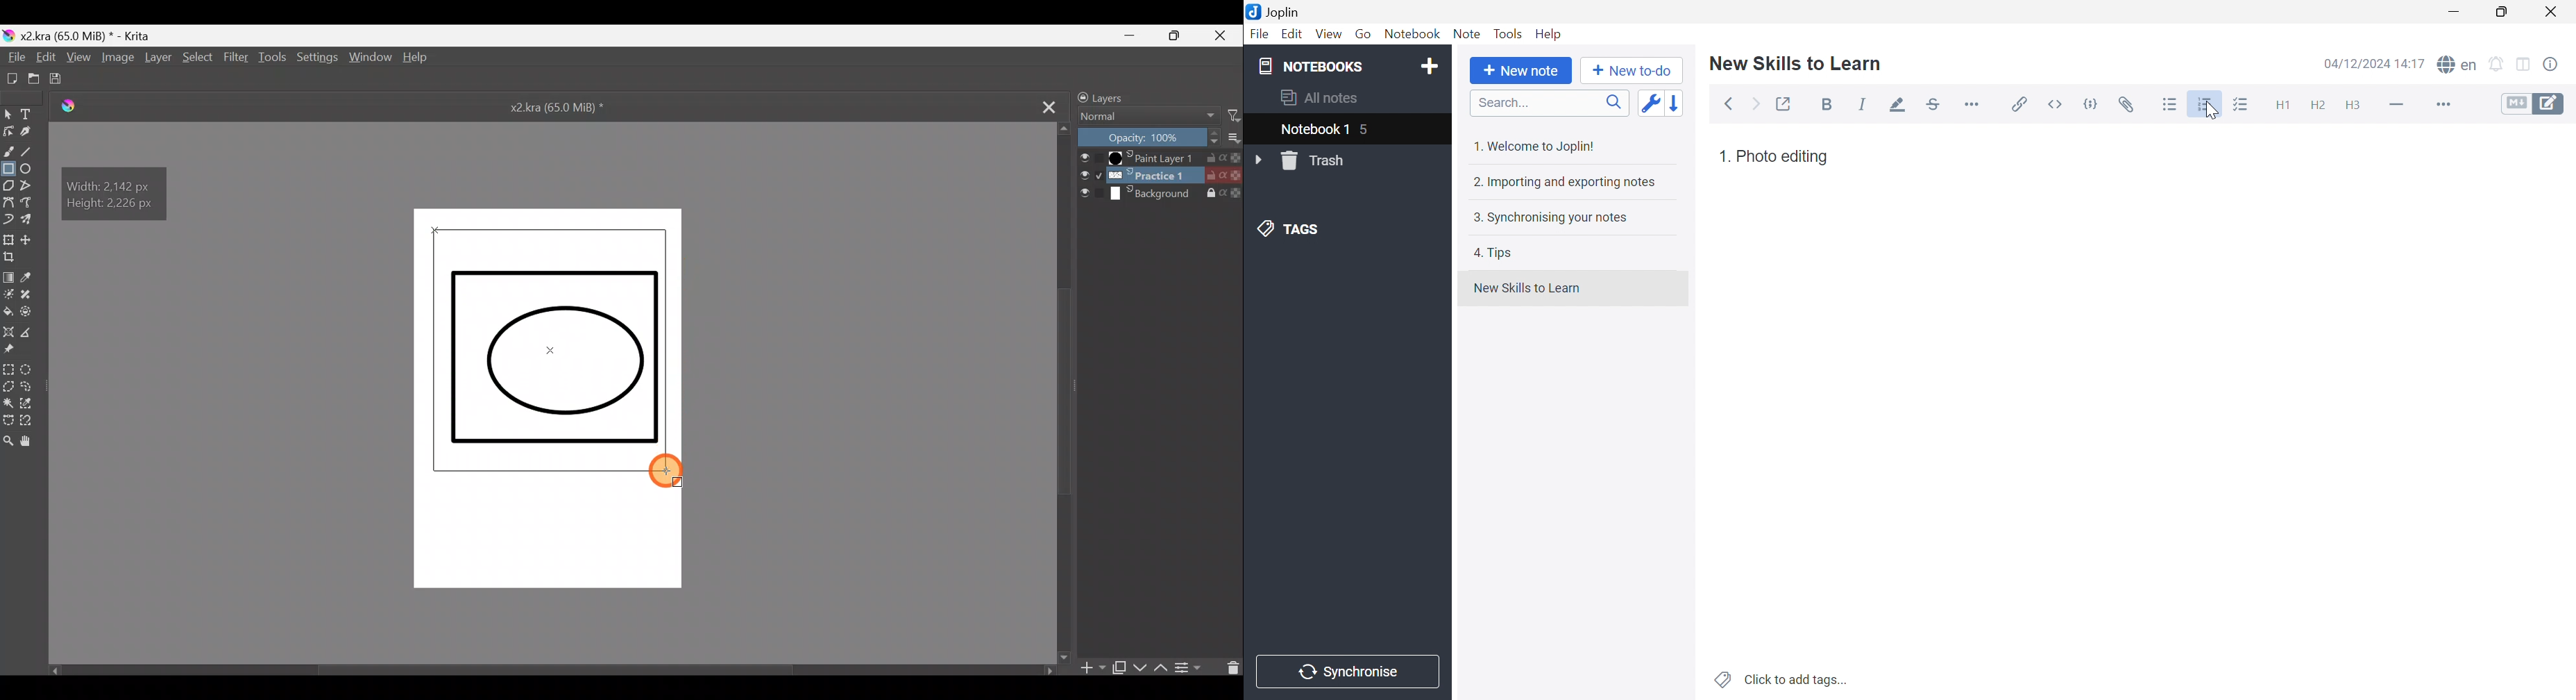 The width and height of the screenshot is (2576, 700). I want to click on Click to add tags..., so click(1783, 681).